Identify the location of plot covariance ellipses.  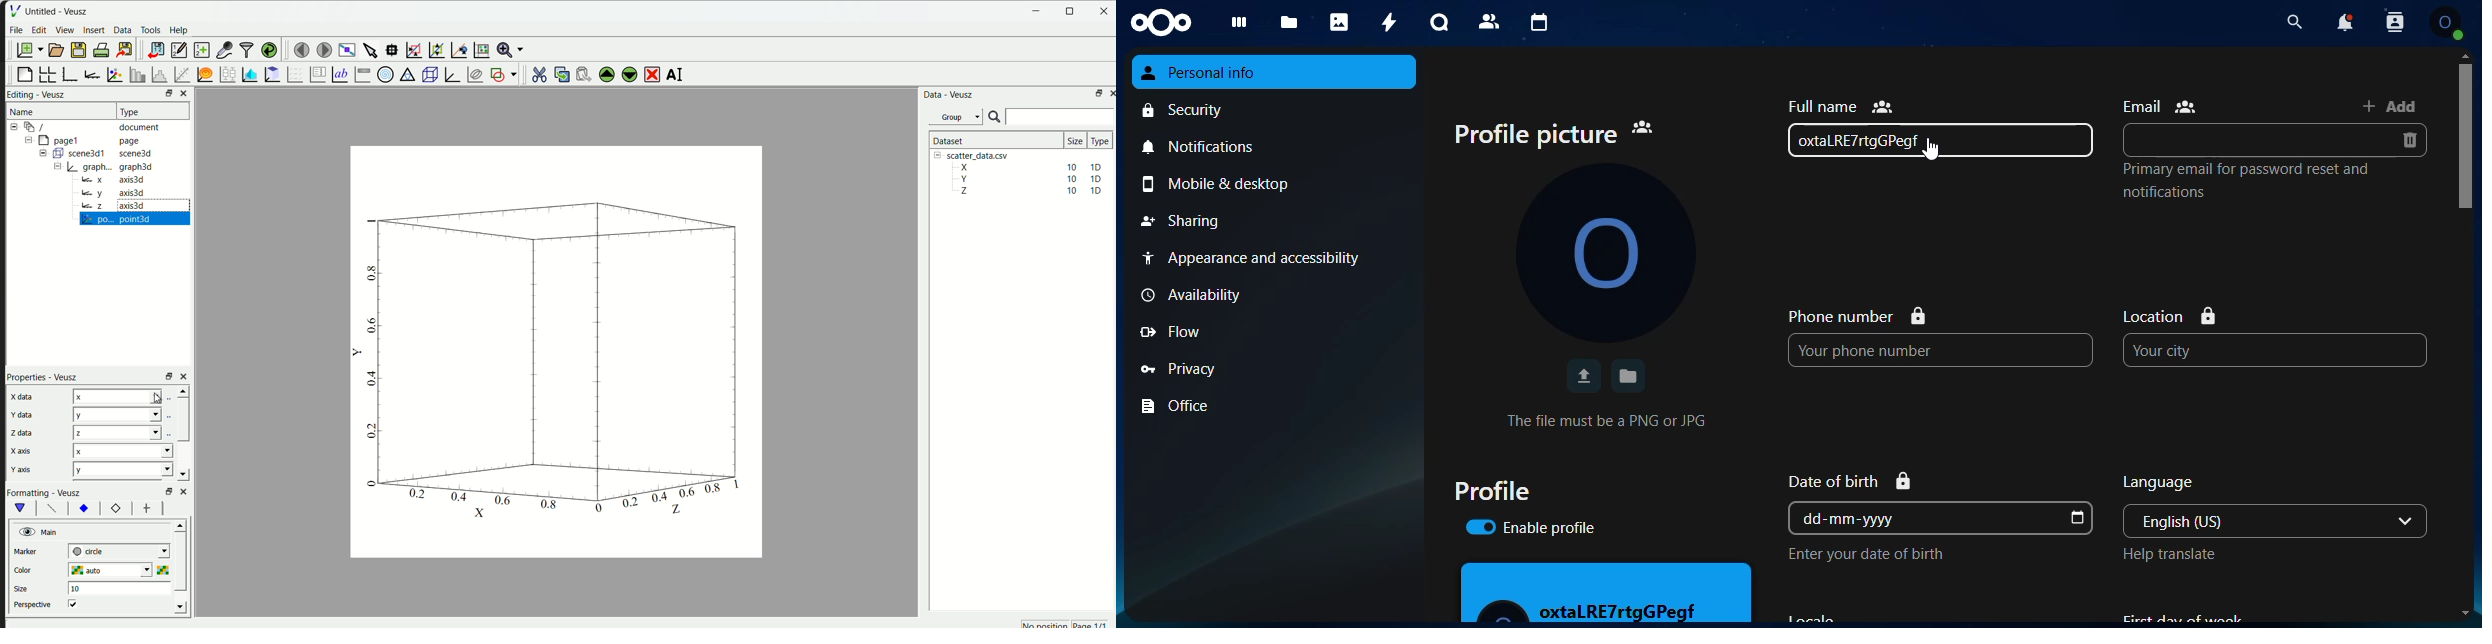
(473, 74).